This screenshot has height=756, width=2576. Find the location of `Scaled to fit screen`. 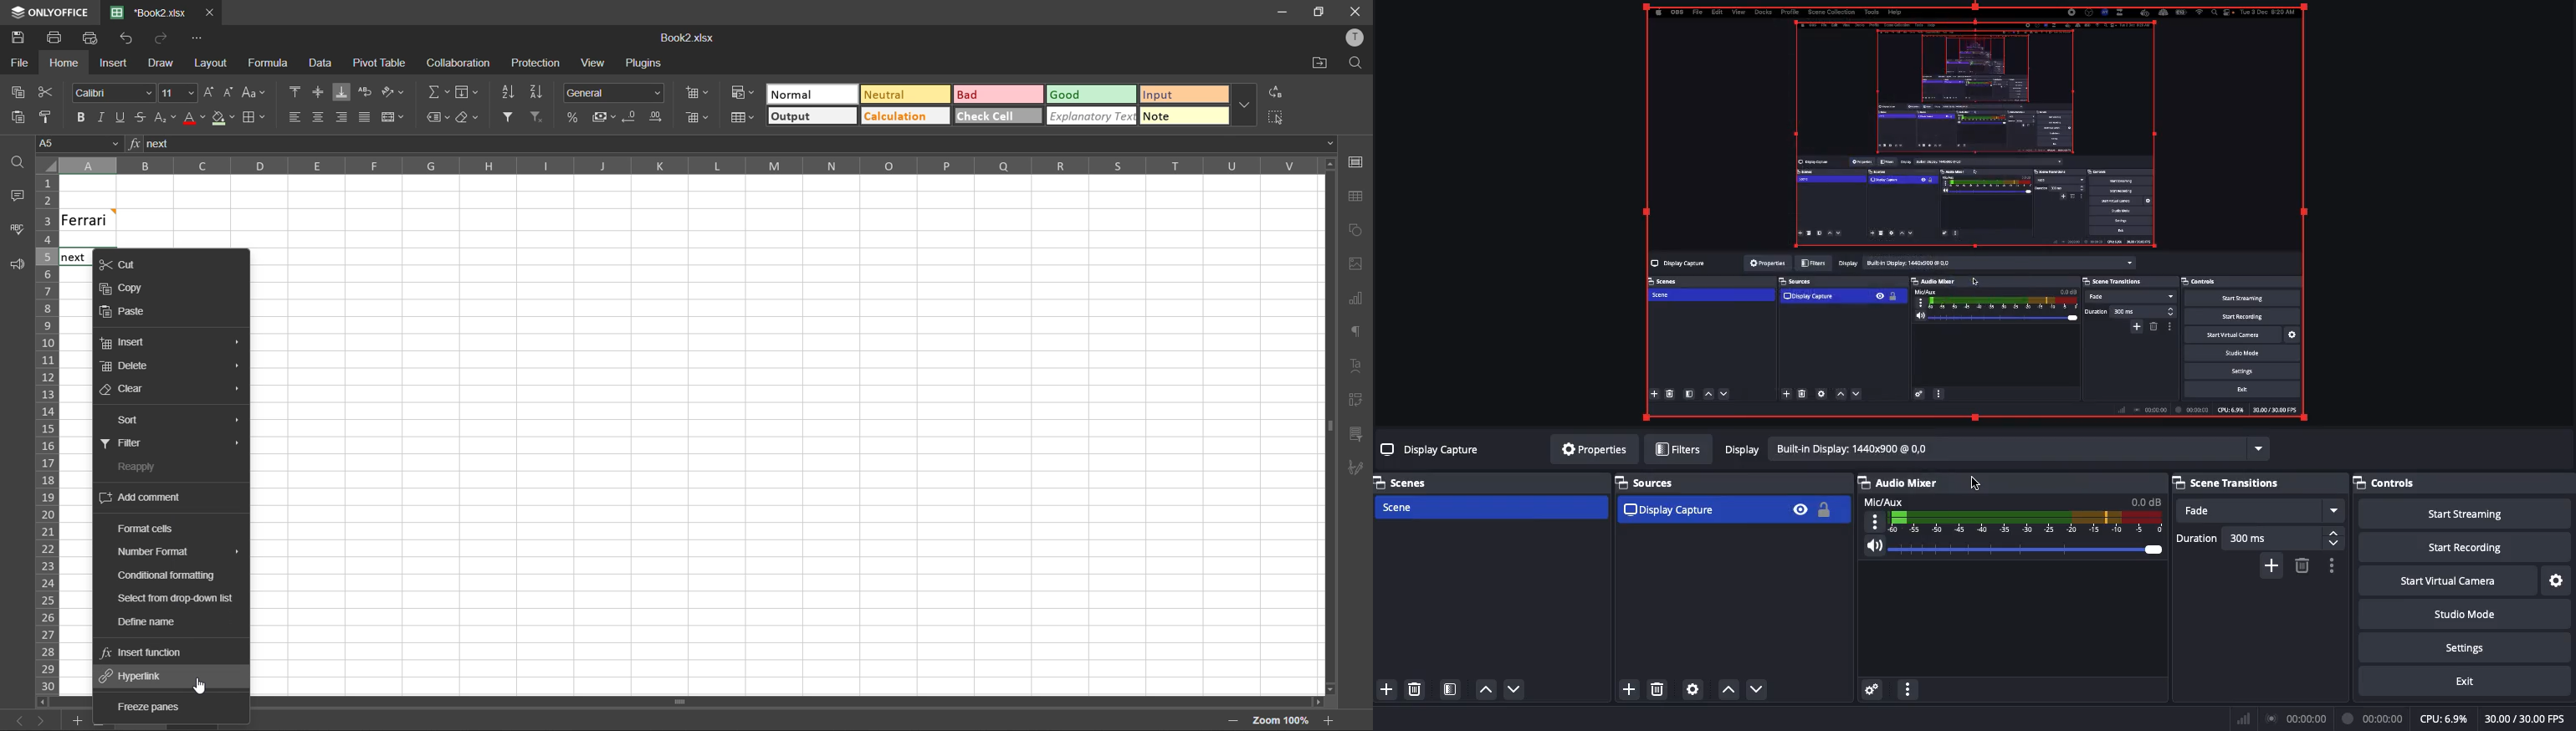

Scaled to fit screen is located at coordinates (1974, 215).